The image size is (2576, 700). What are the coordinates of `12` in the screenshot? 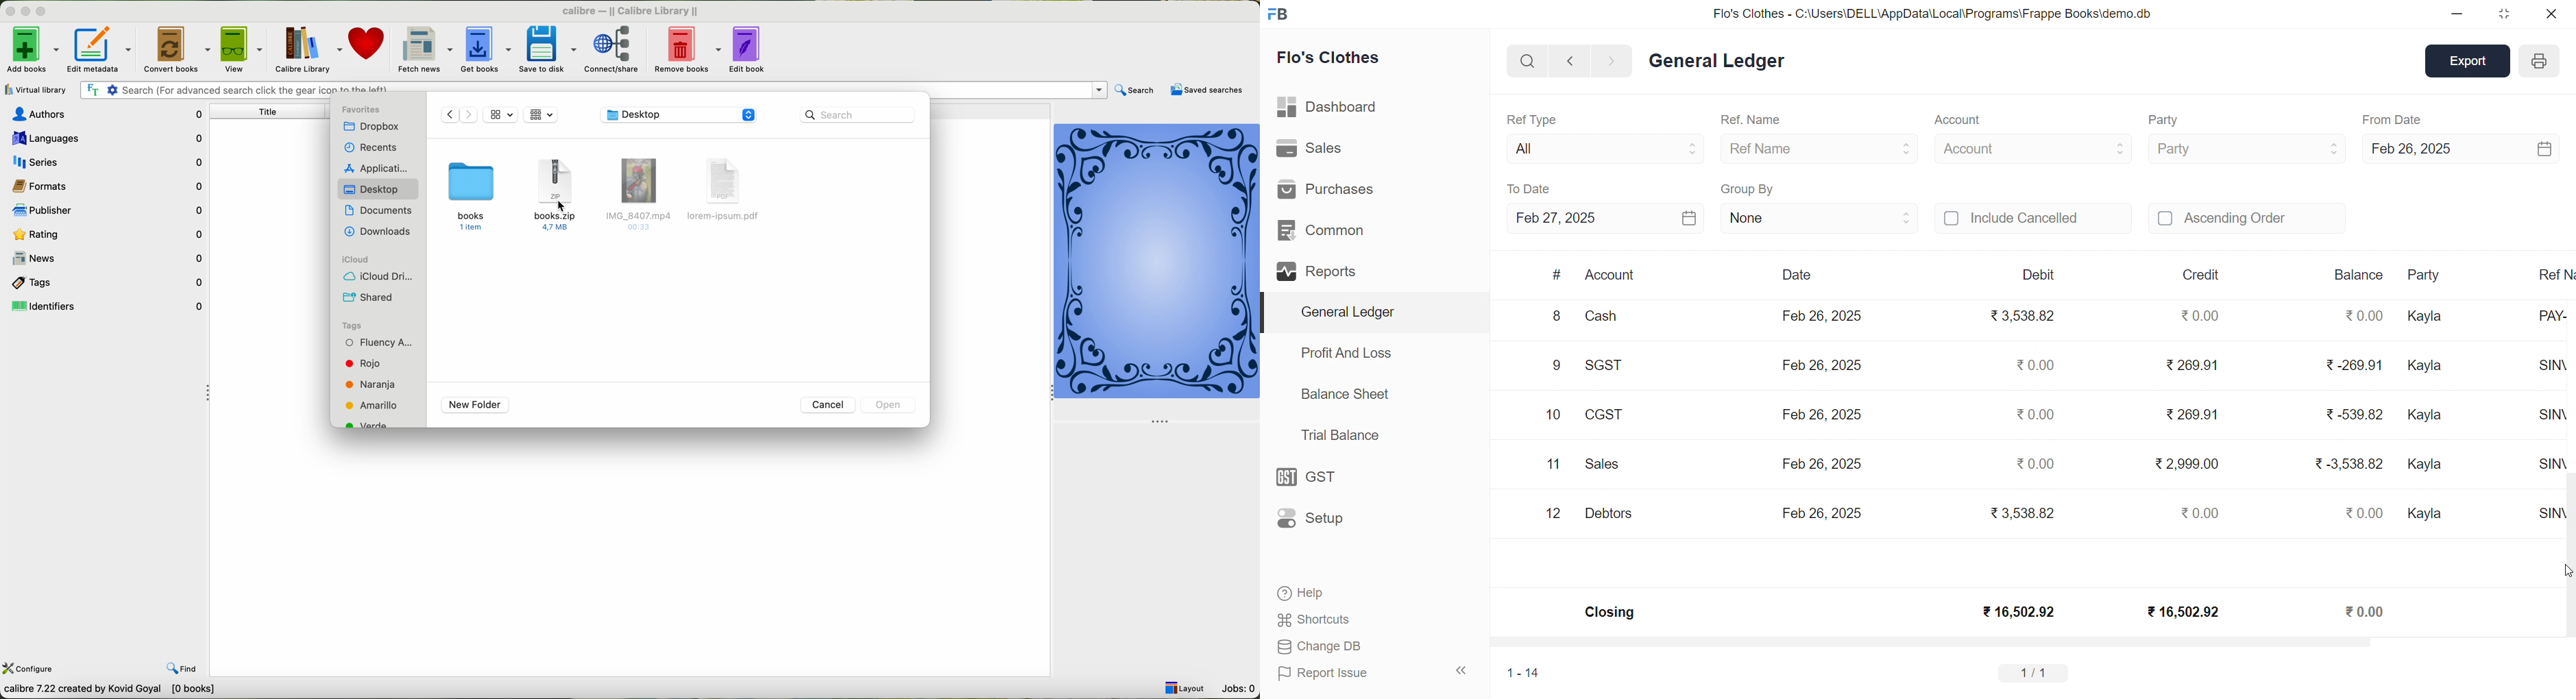 It's located at (1555, 514).